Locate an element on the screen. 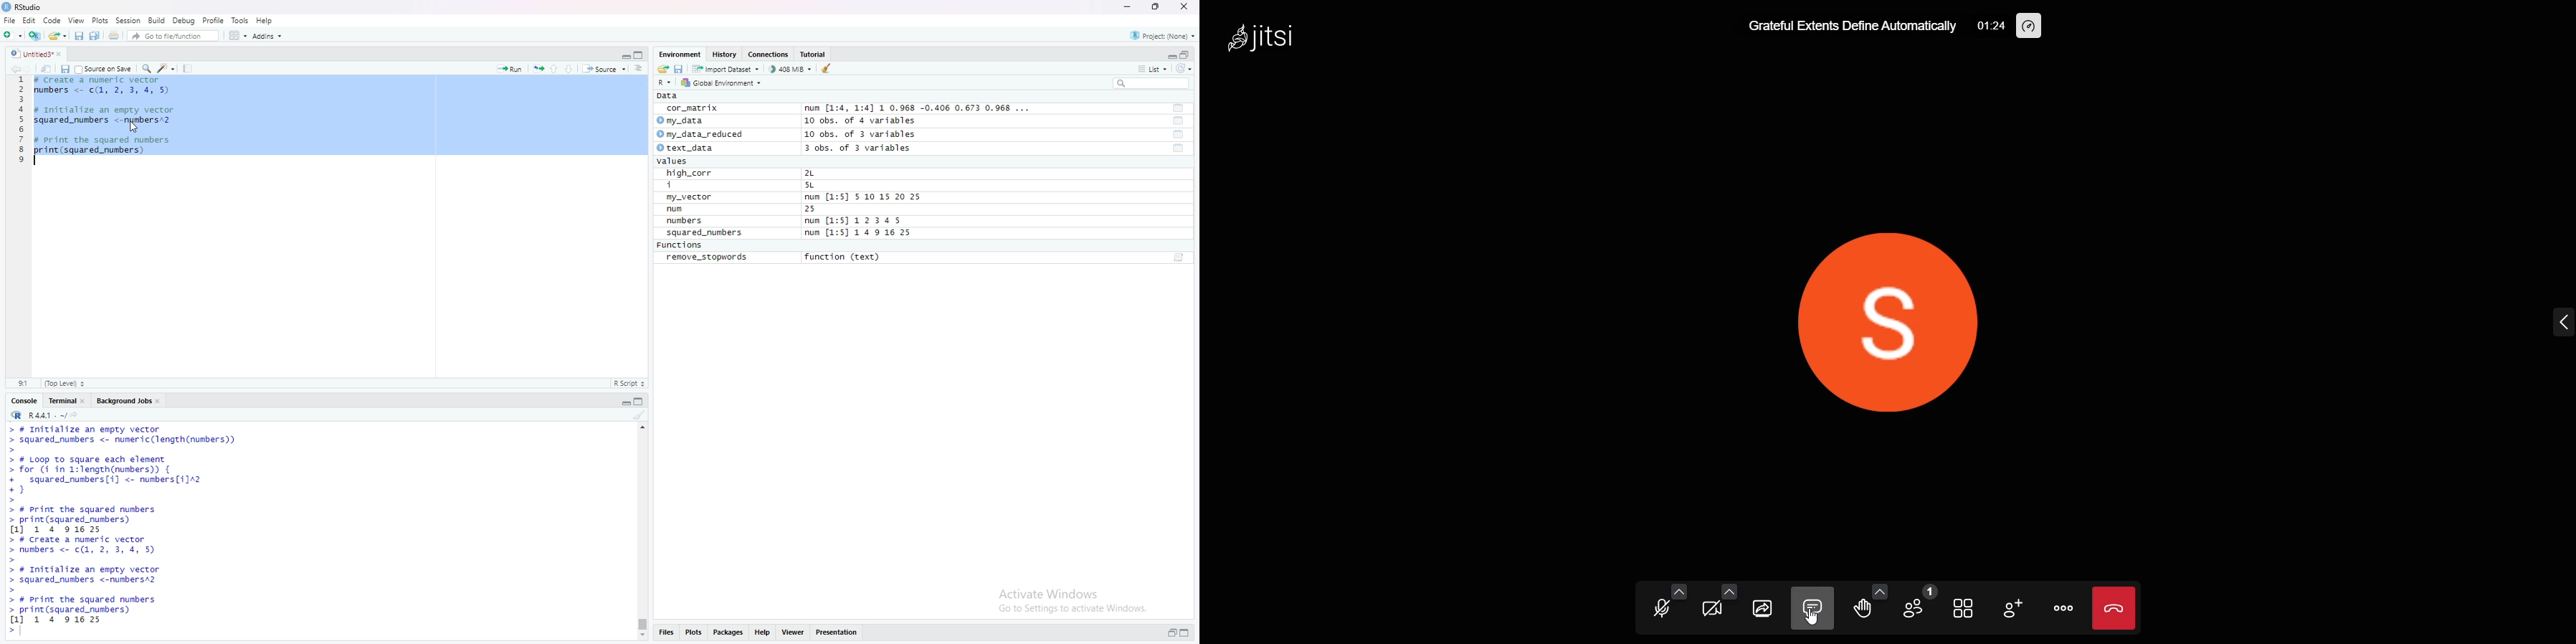  R 4.4.1 ~/ is located at coordinates (36, 414).